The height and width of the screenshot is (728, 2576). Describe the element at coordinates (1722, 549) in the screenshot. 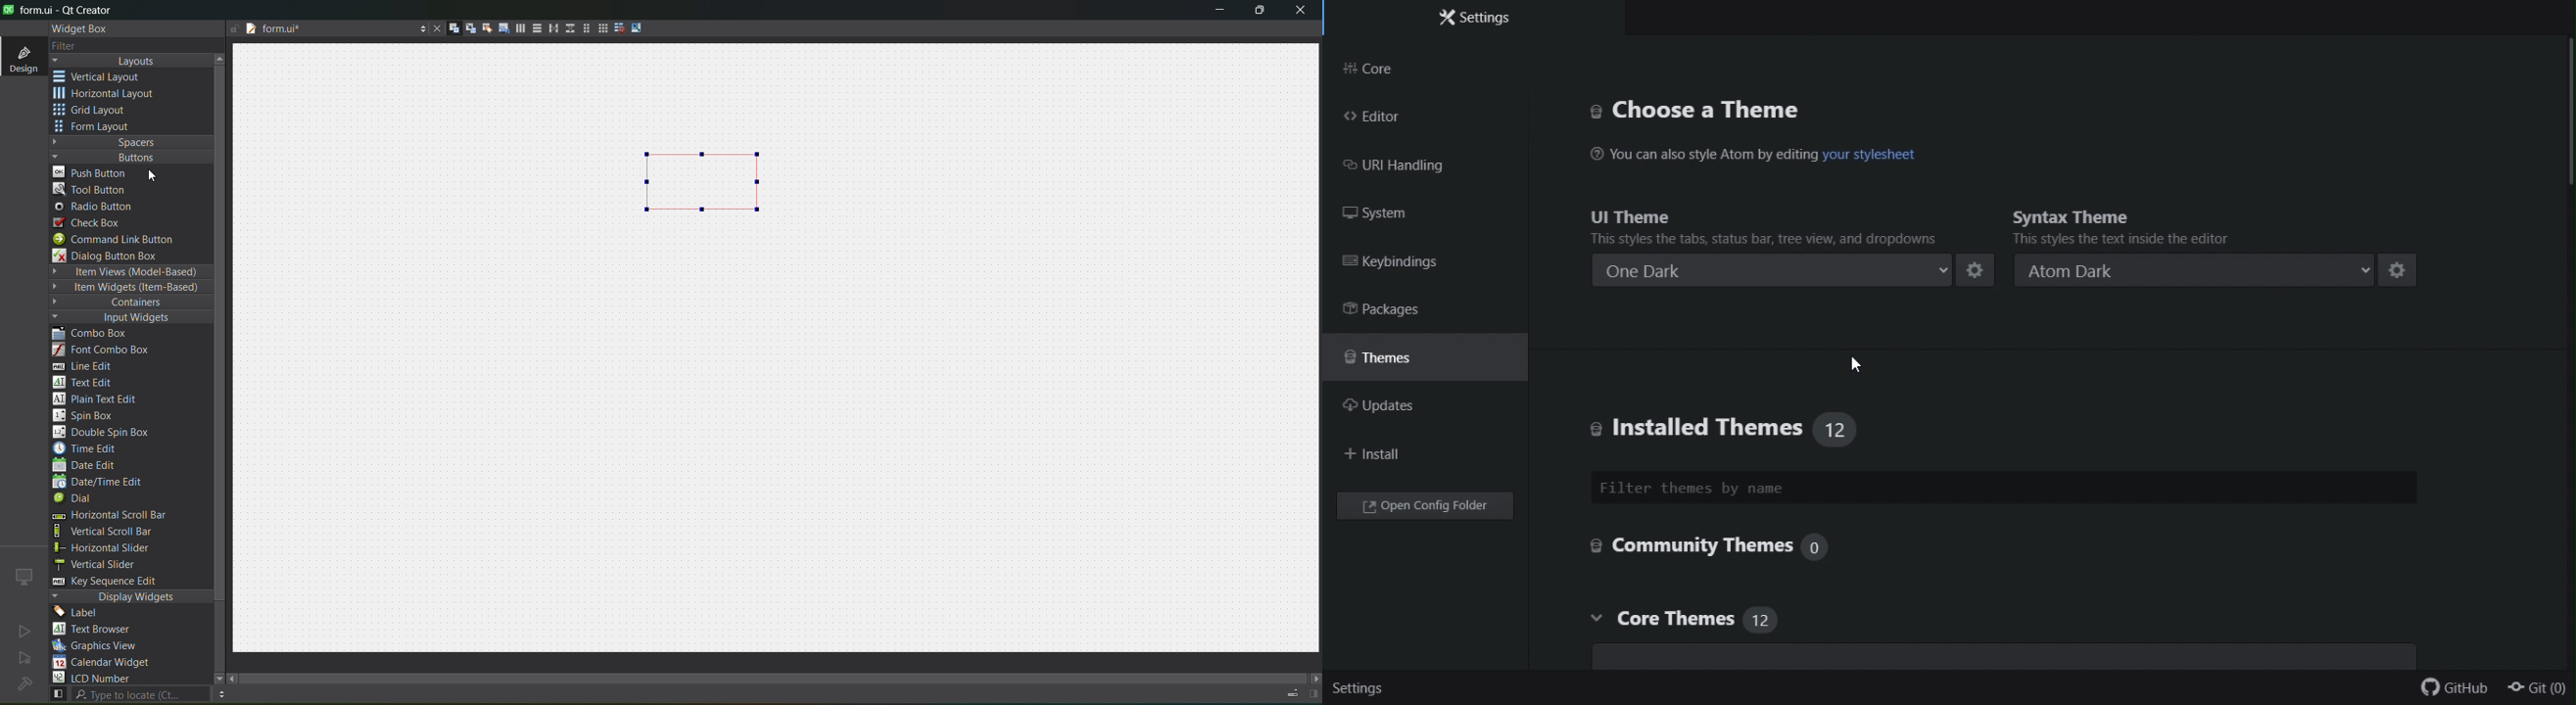

I see `Community themes` at that location.